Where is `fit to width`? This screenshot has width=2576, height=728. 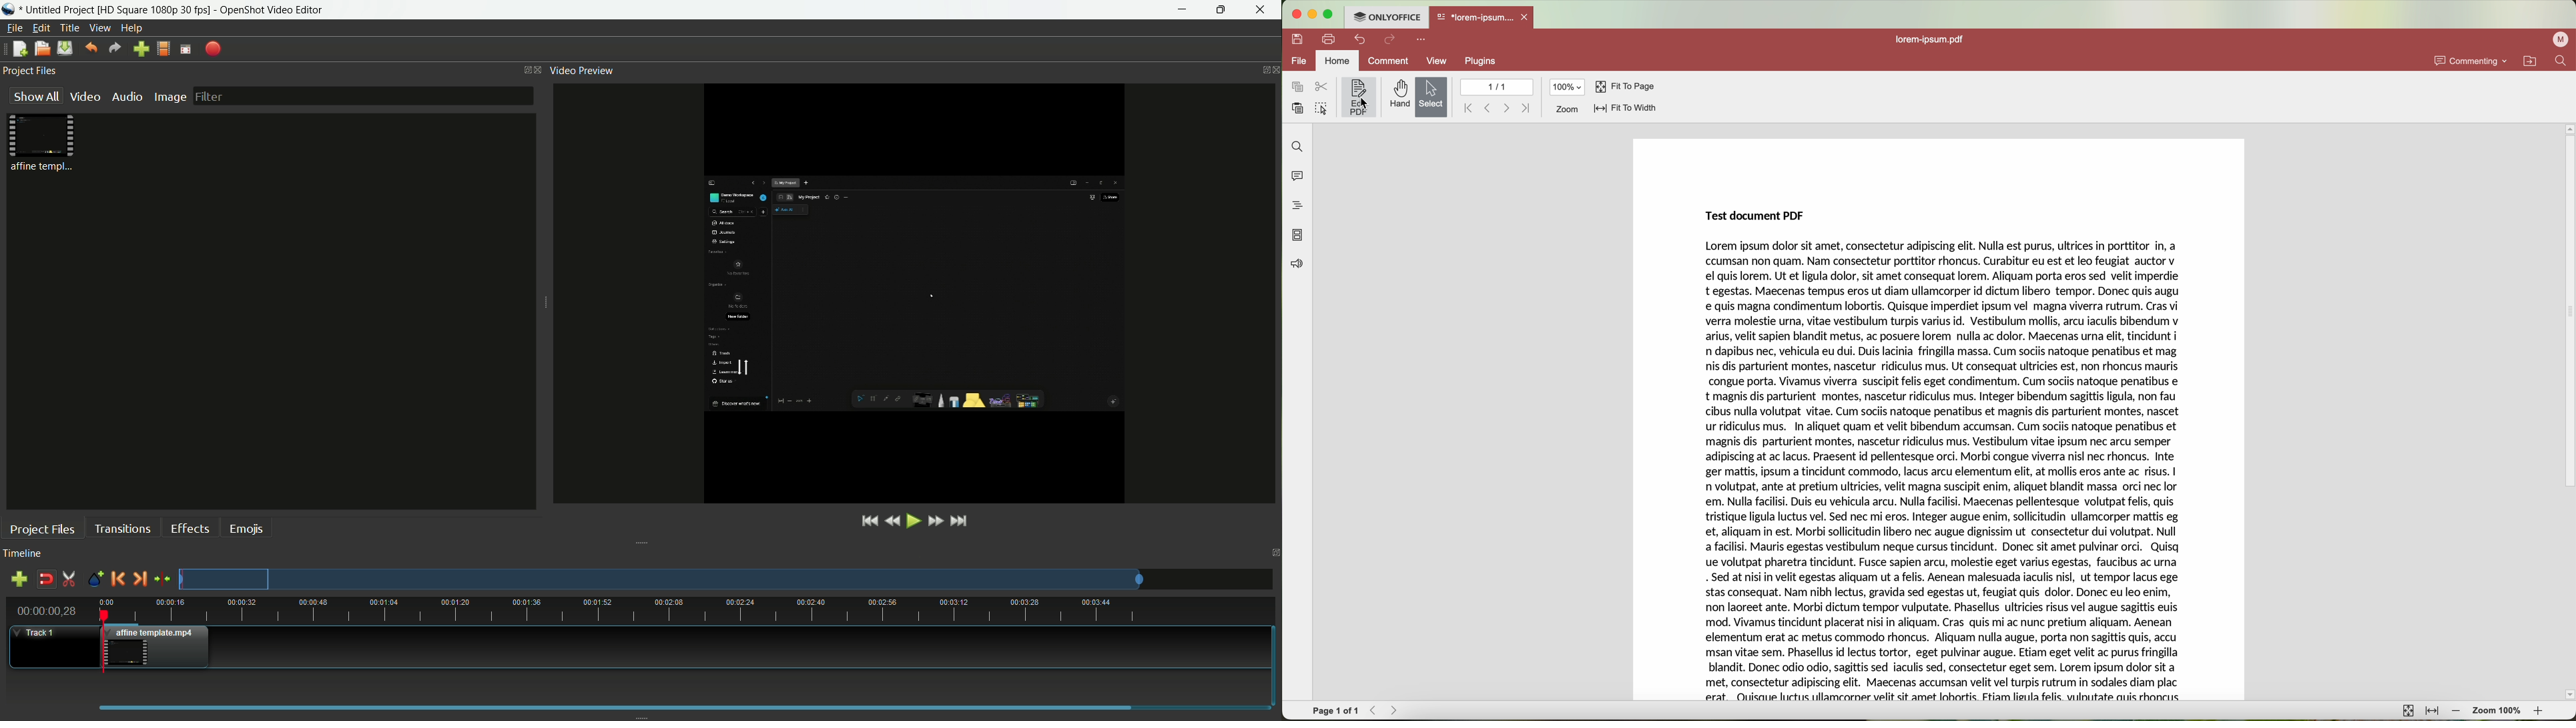
fit to width is located at coordinates (2432, 711).